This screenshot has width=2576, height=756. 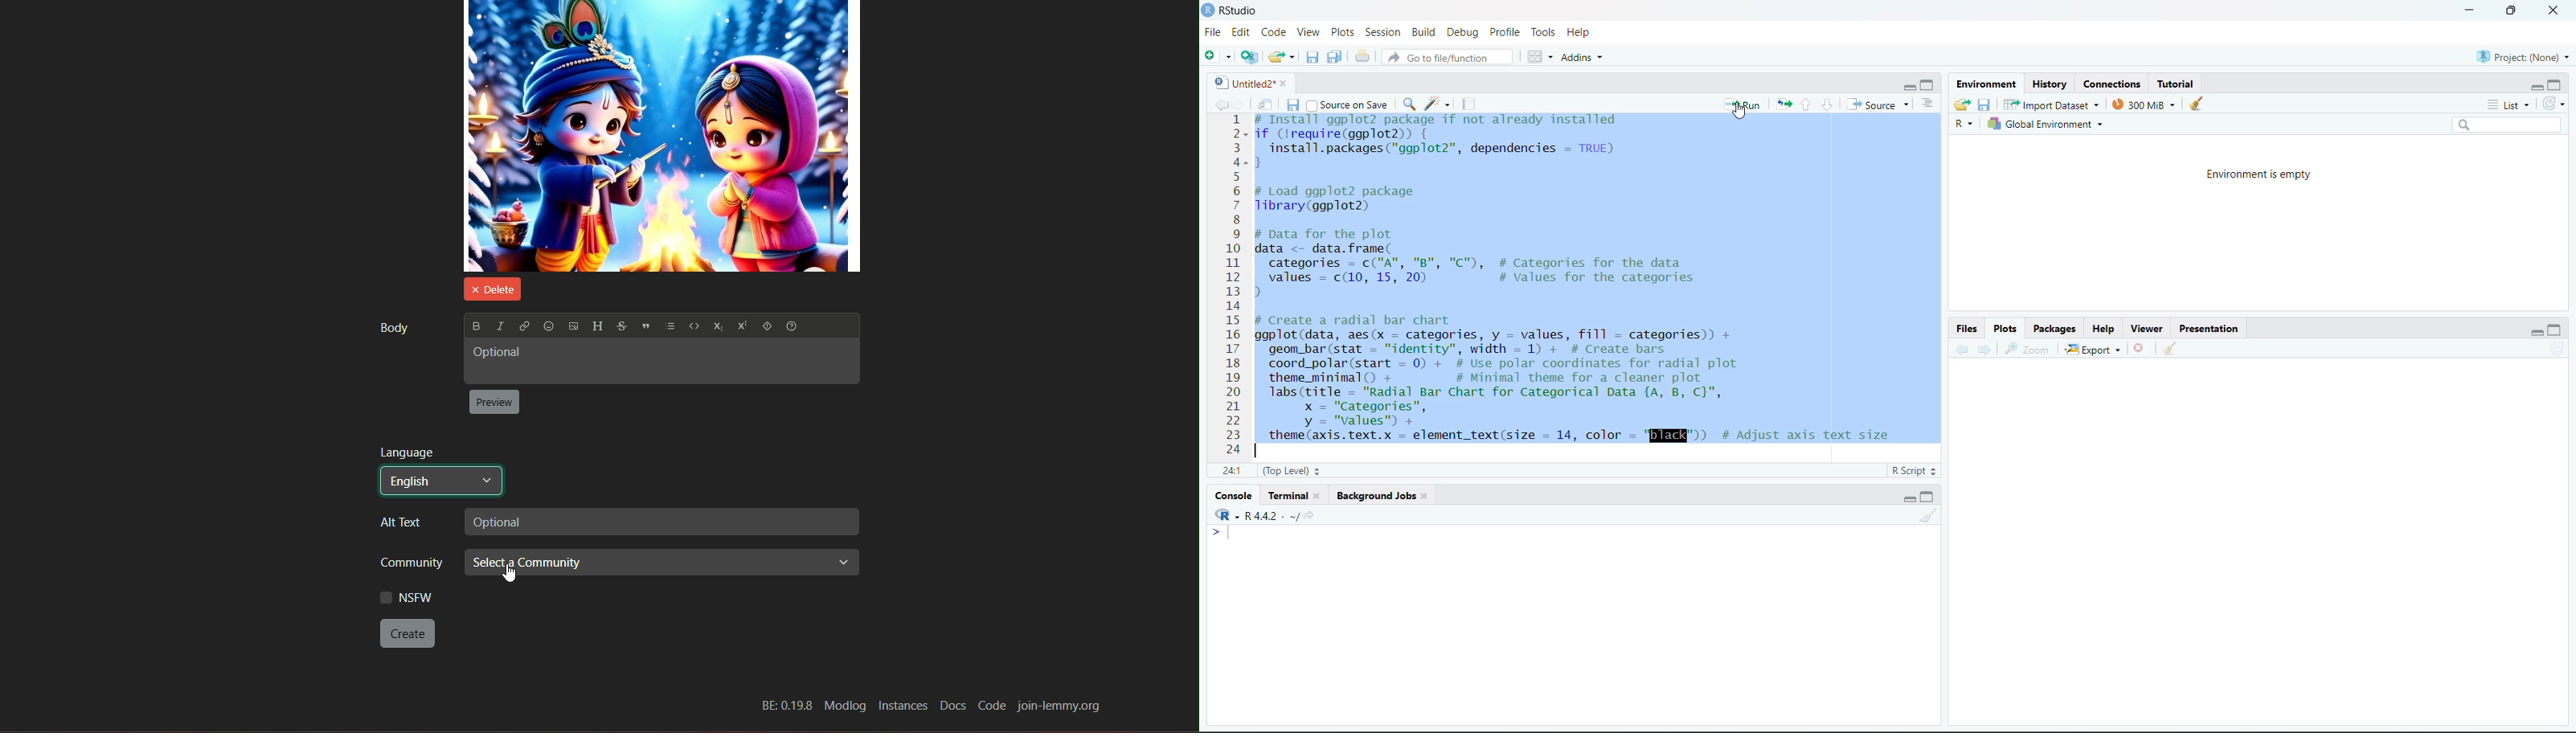 What do you see at coordinates (646, 328) in the screenshot?
I see `quote` at bounding box center [646, 328].